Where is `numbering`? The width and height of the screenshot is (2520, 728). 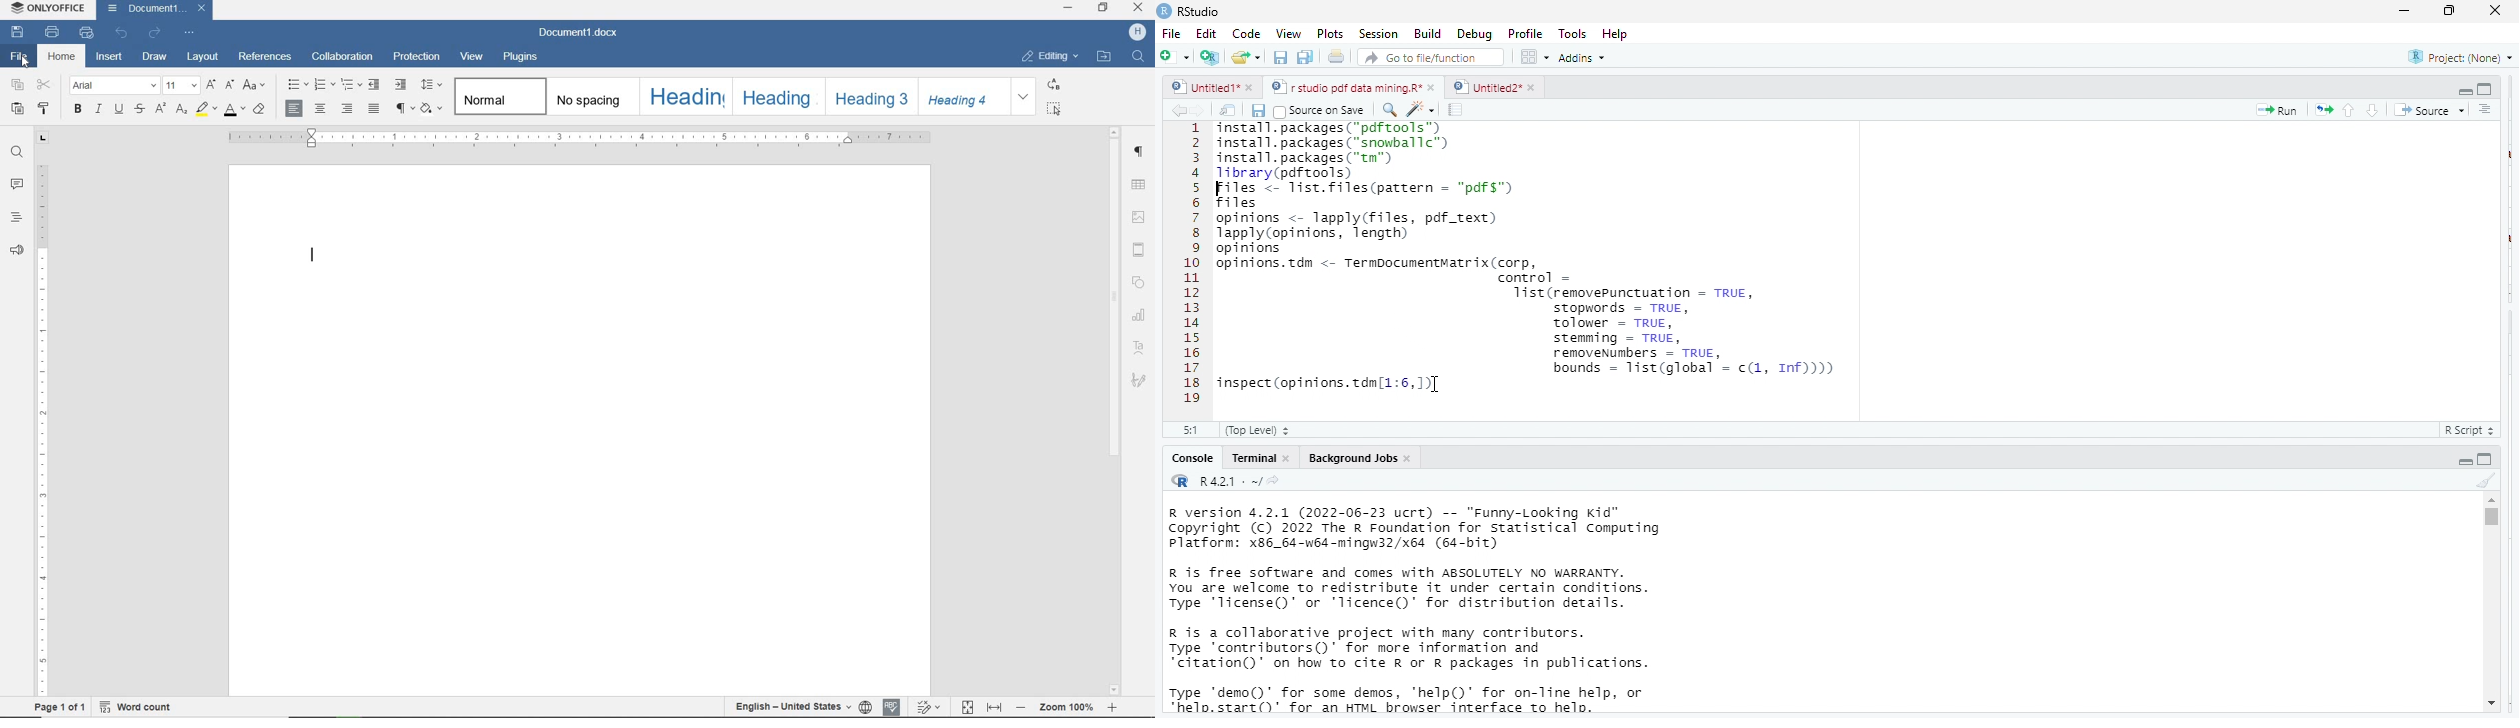
numbering is located at coordinates (325, 85).